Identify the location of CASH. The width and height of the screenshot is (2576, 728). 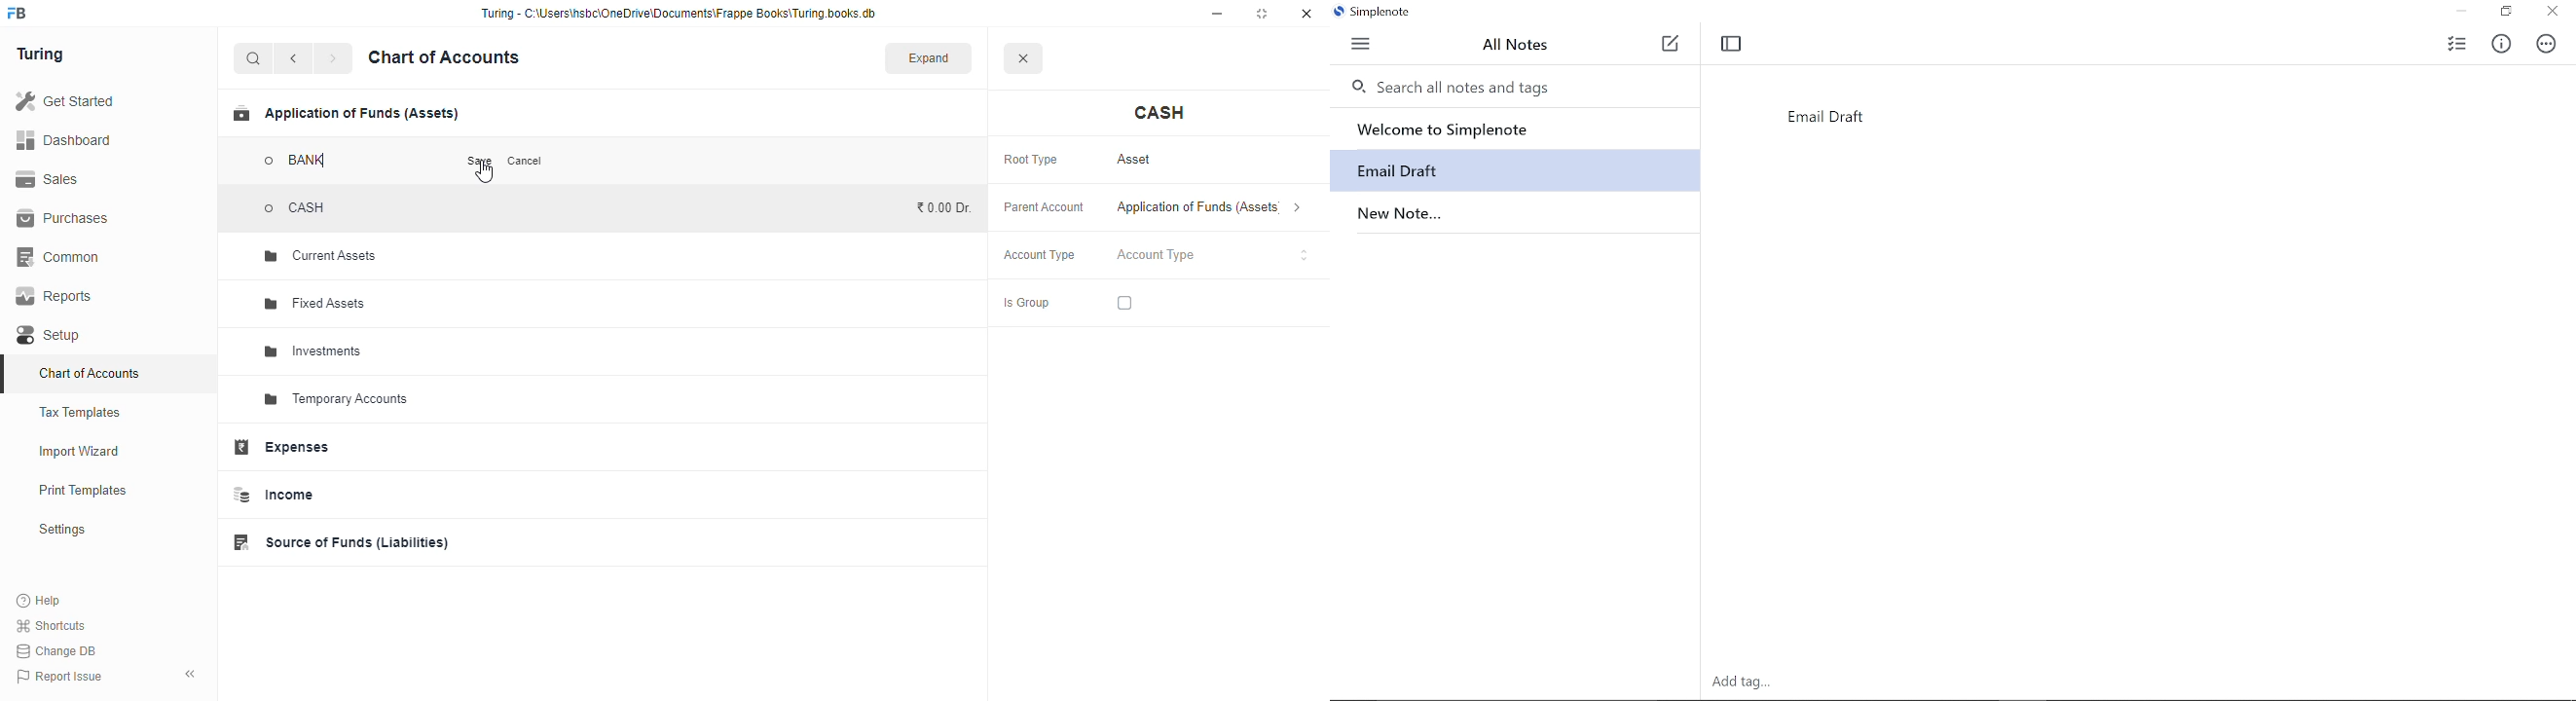
(315, 207).